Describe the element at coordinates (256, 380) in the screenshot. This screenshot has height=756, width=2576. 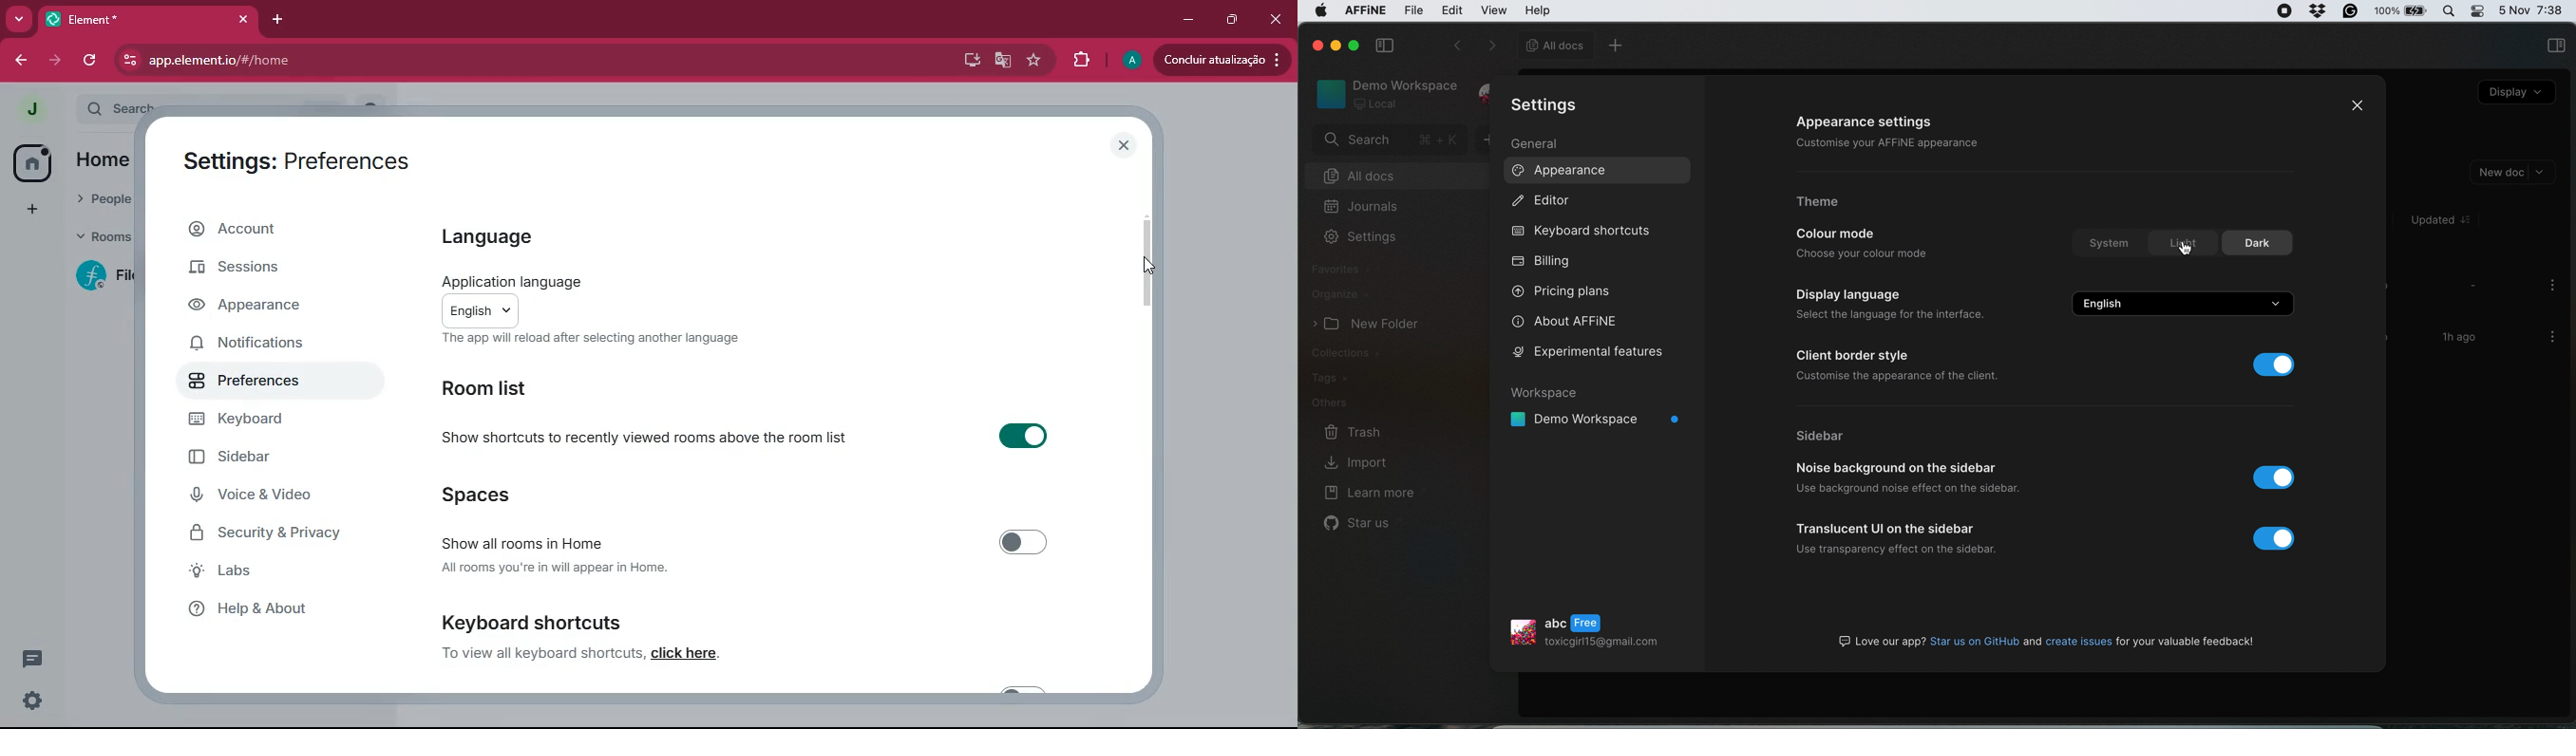
I see `preferences` at that location.